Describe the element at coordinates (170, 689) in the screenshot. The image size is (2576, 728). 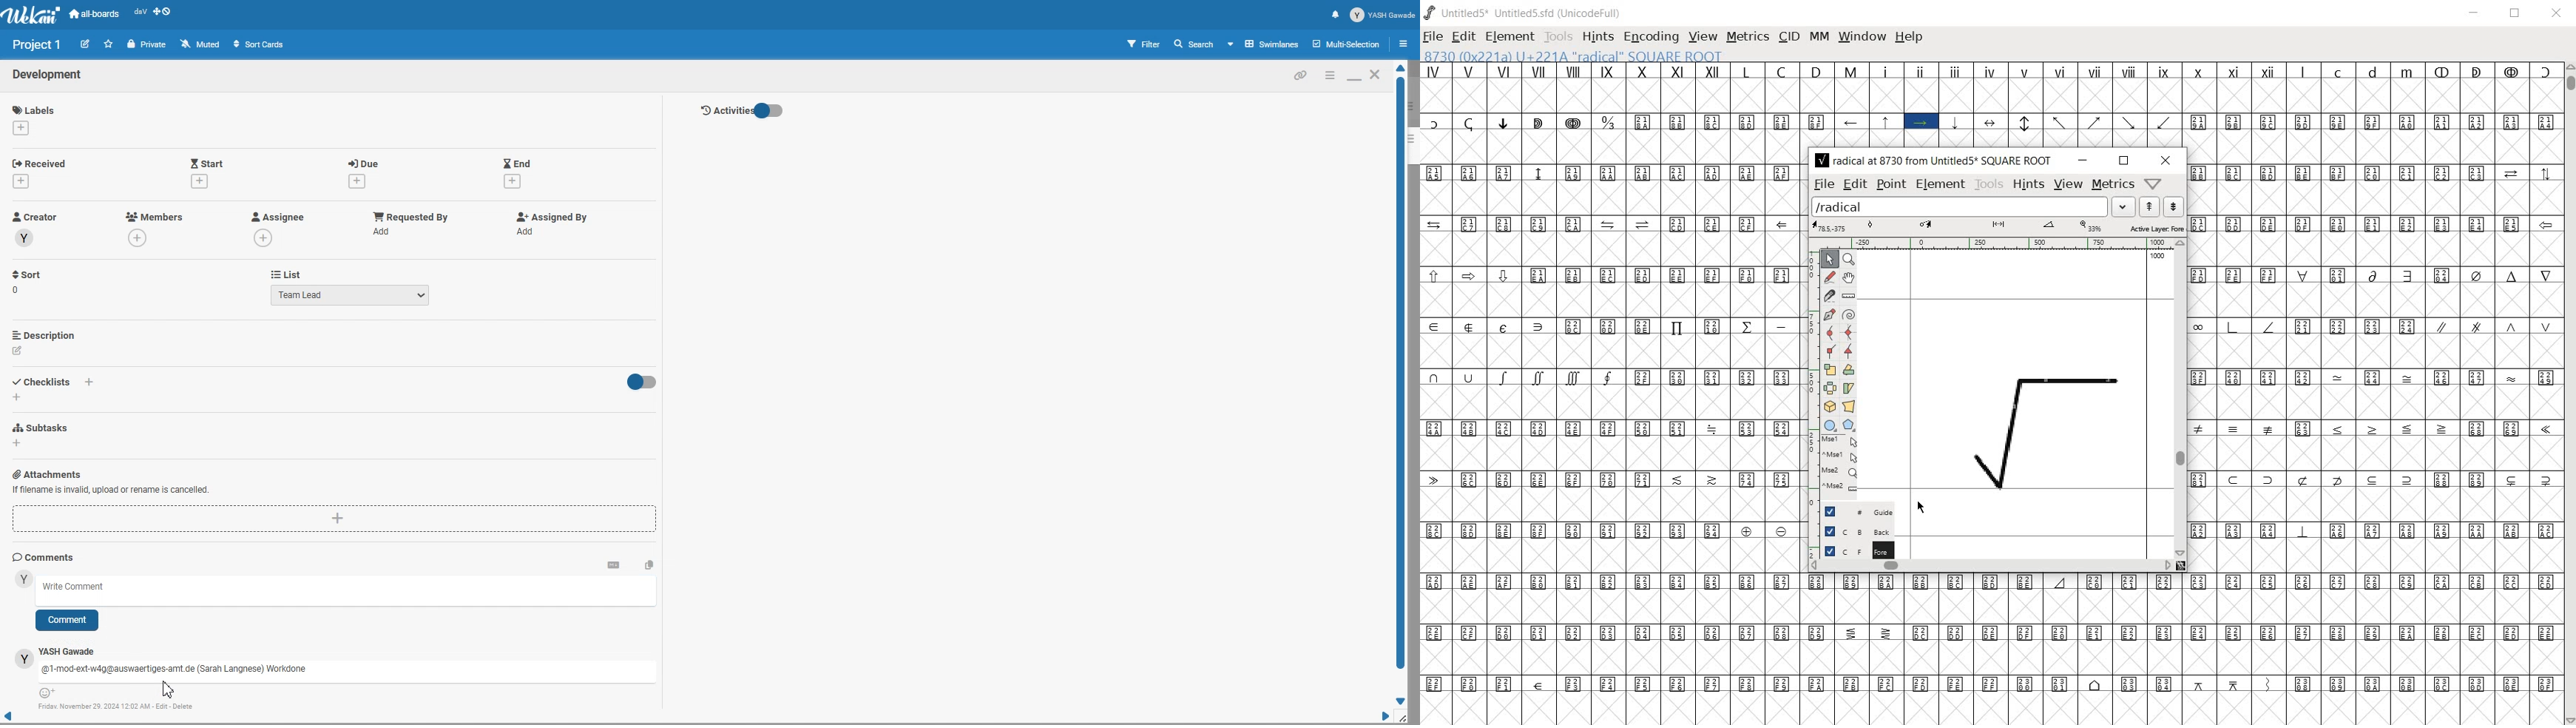
I see `cursor` at that location.